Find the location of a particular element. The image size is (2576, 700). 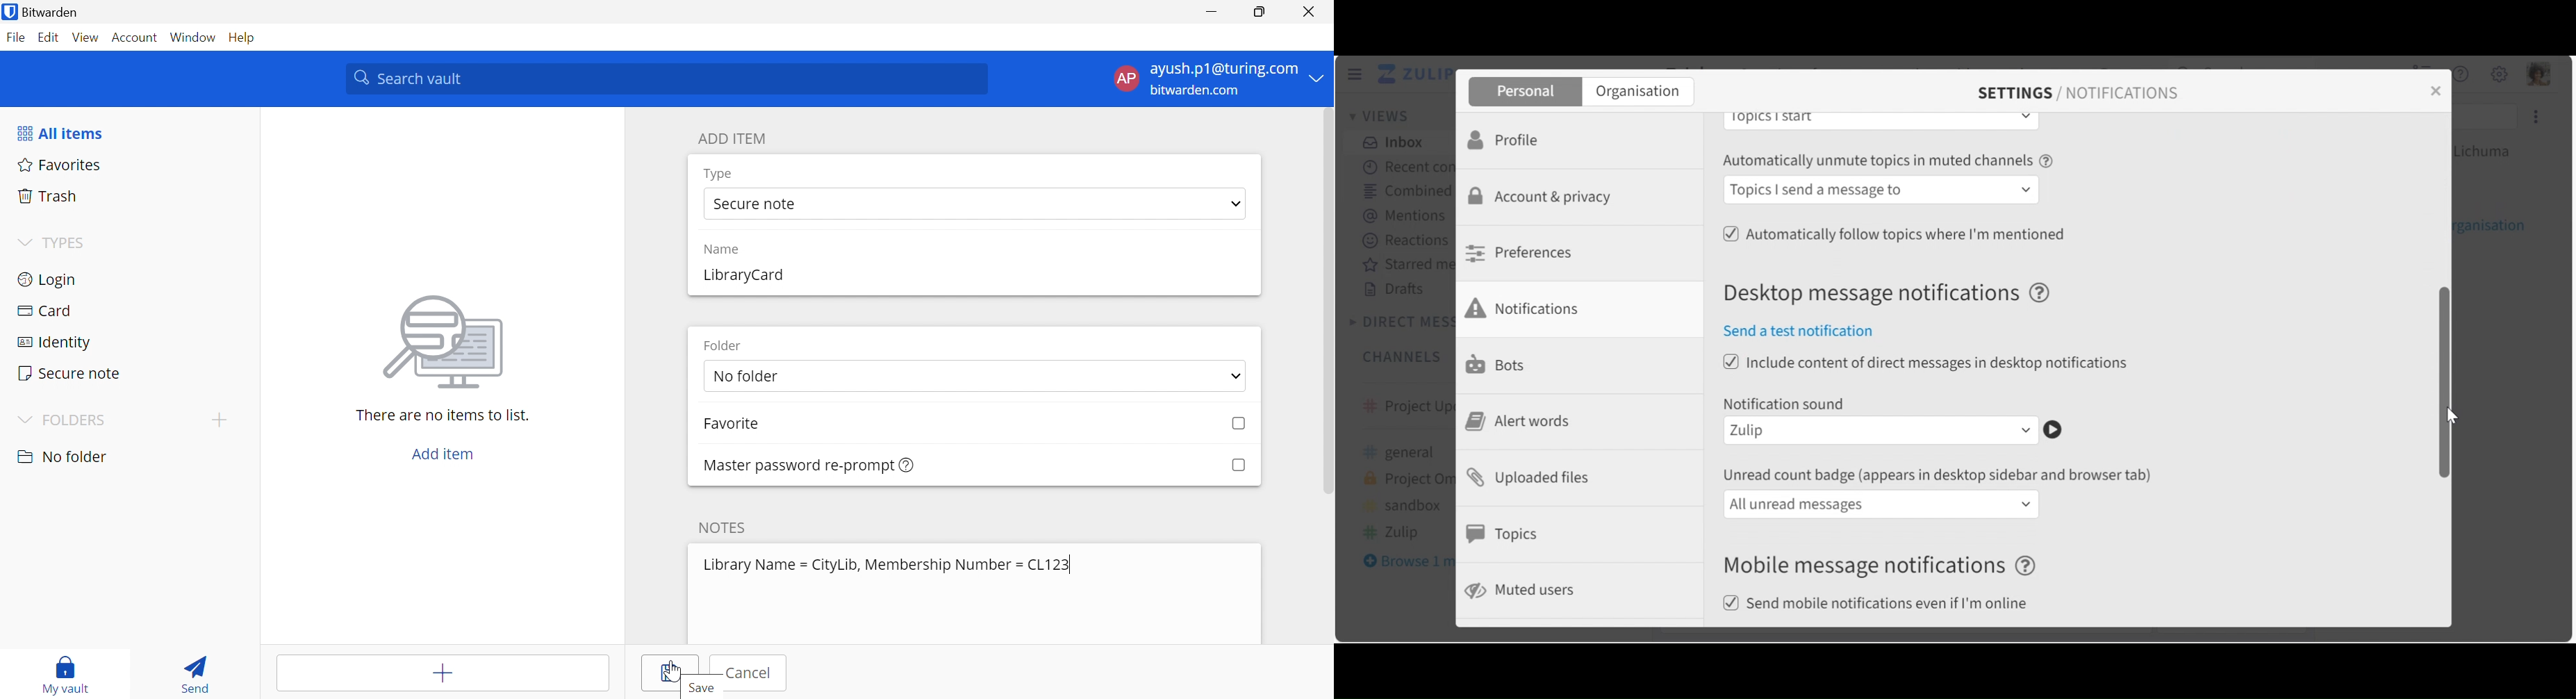

Scroll Bar is located at coordinates (1326, 304).